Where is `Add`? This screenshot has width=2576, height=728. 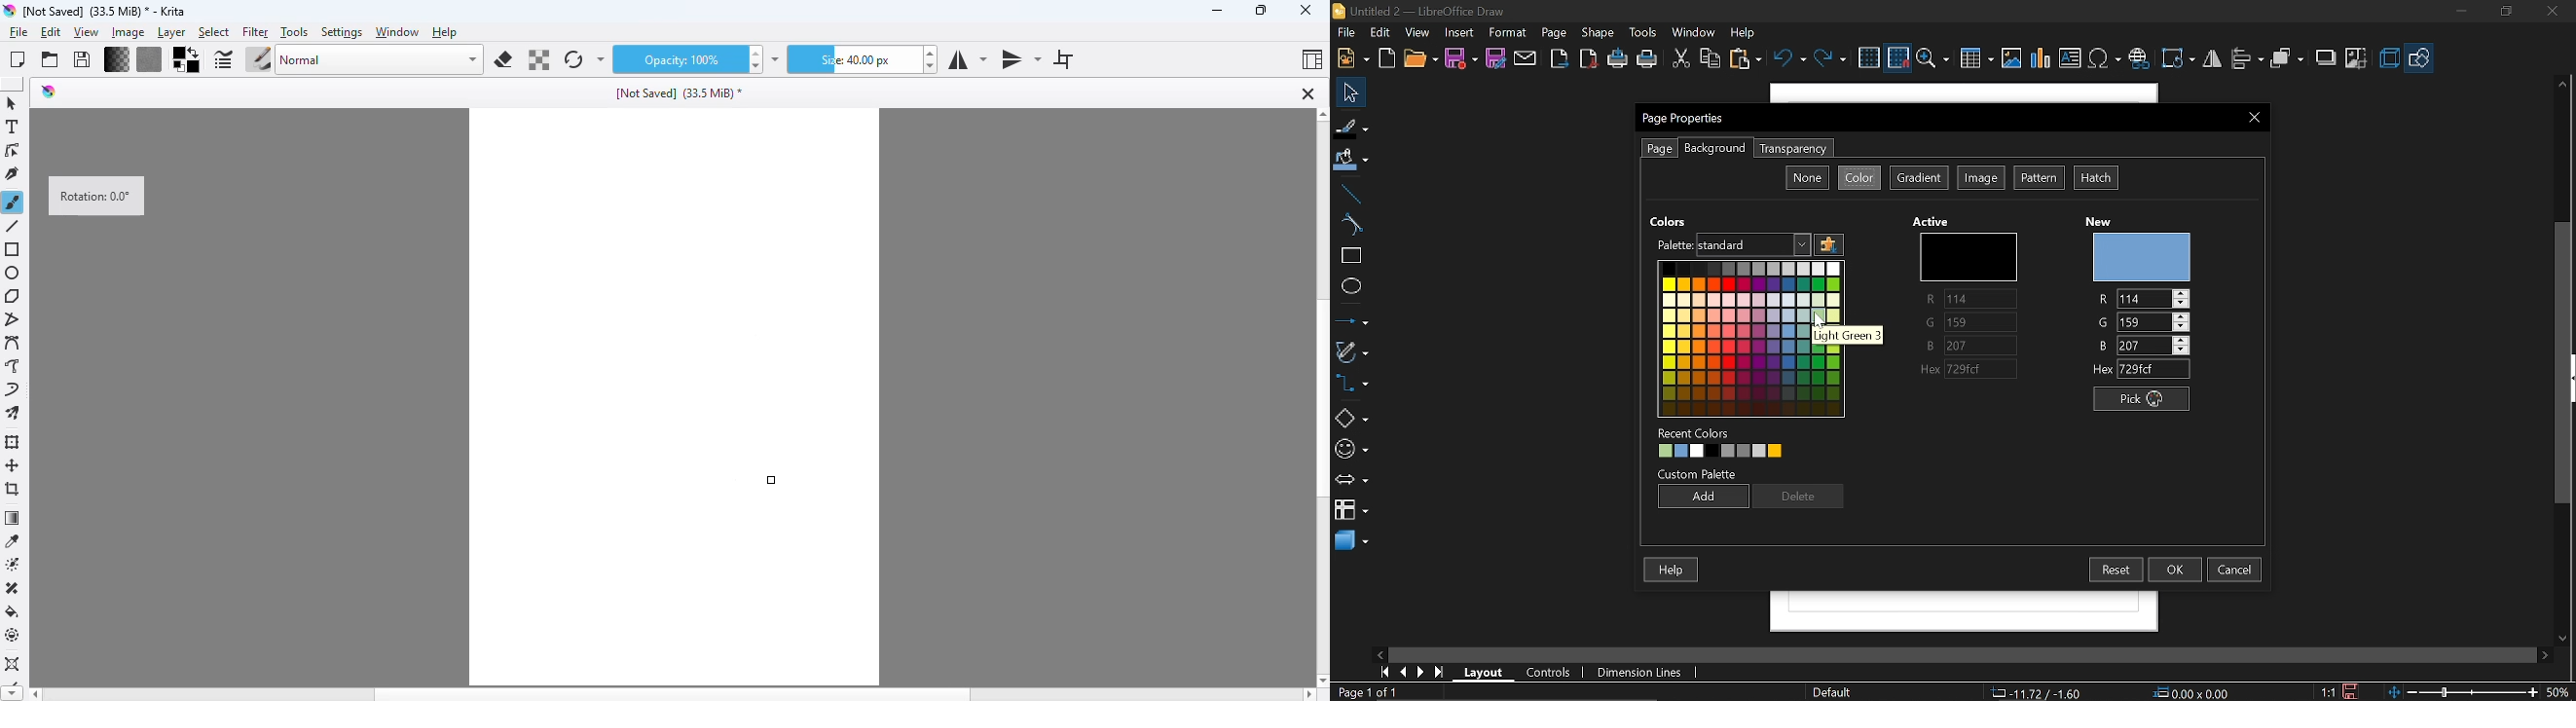 Add is located at coordinates (1702, 496).